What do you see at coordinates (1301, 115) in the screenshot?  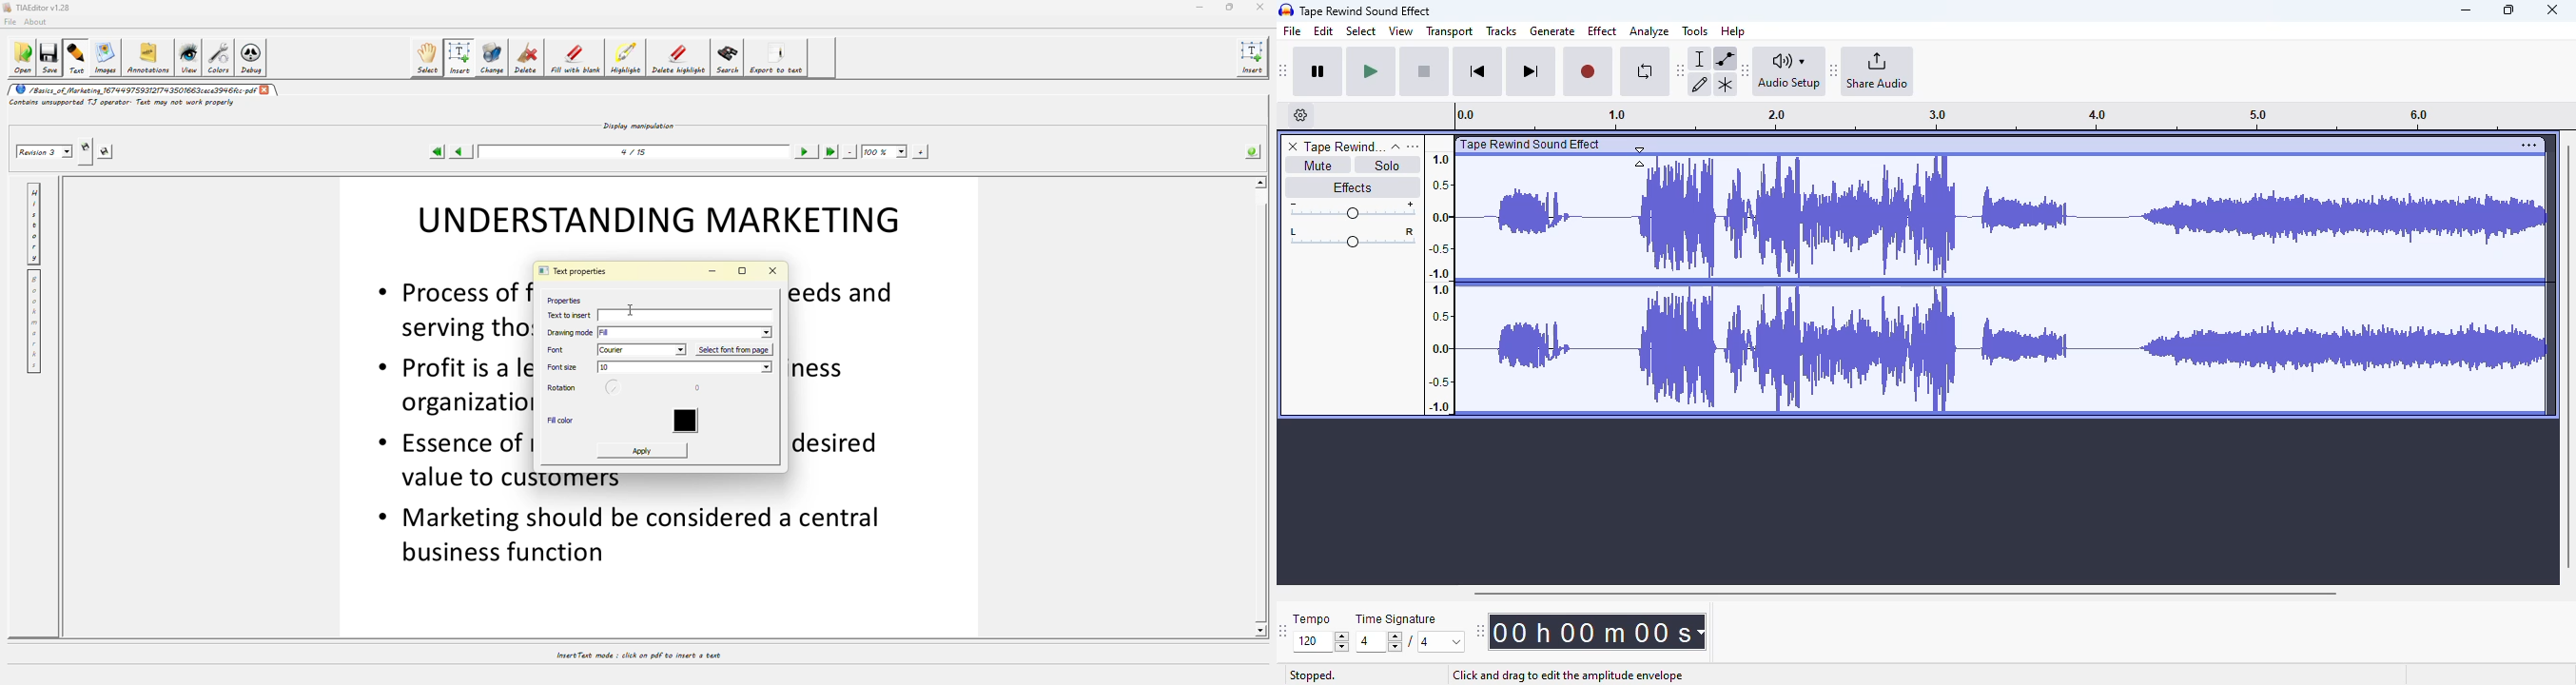 I see `timeline options` at bounding box center [1301, 115].